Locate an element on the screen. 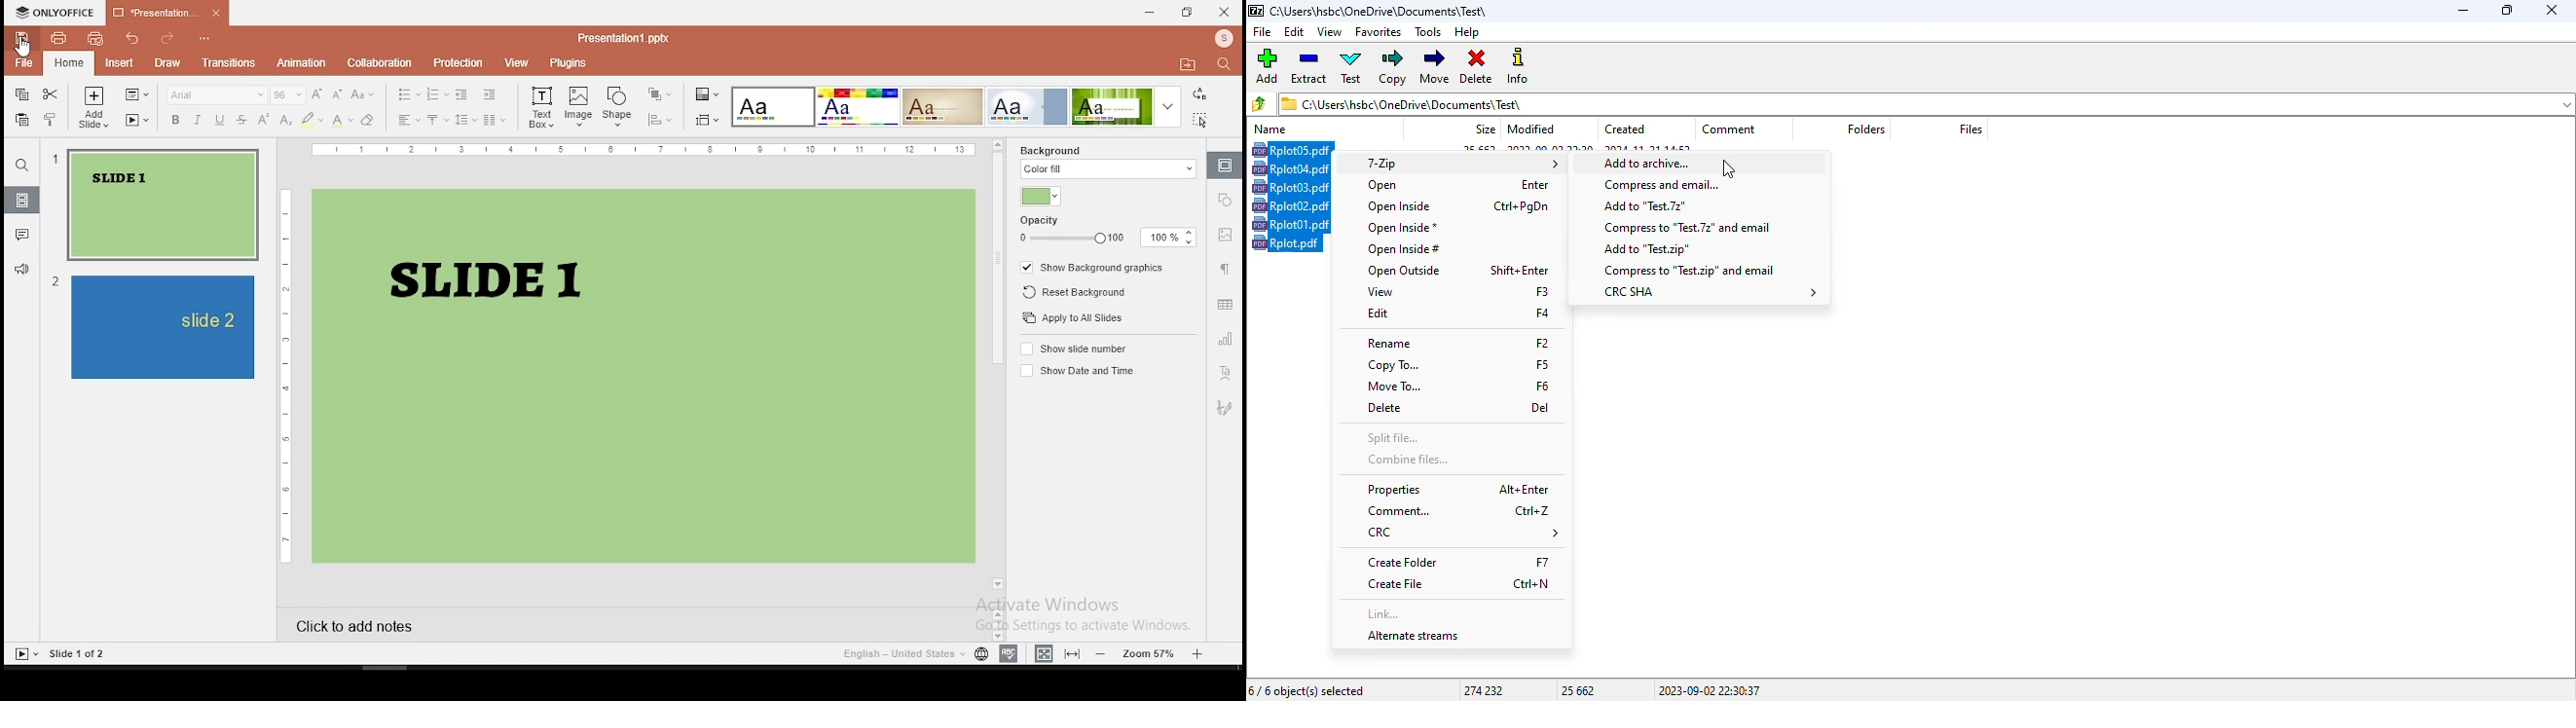 The image size is (2576, 728). Scrollbar is located at coordinates (995, 621).